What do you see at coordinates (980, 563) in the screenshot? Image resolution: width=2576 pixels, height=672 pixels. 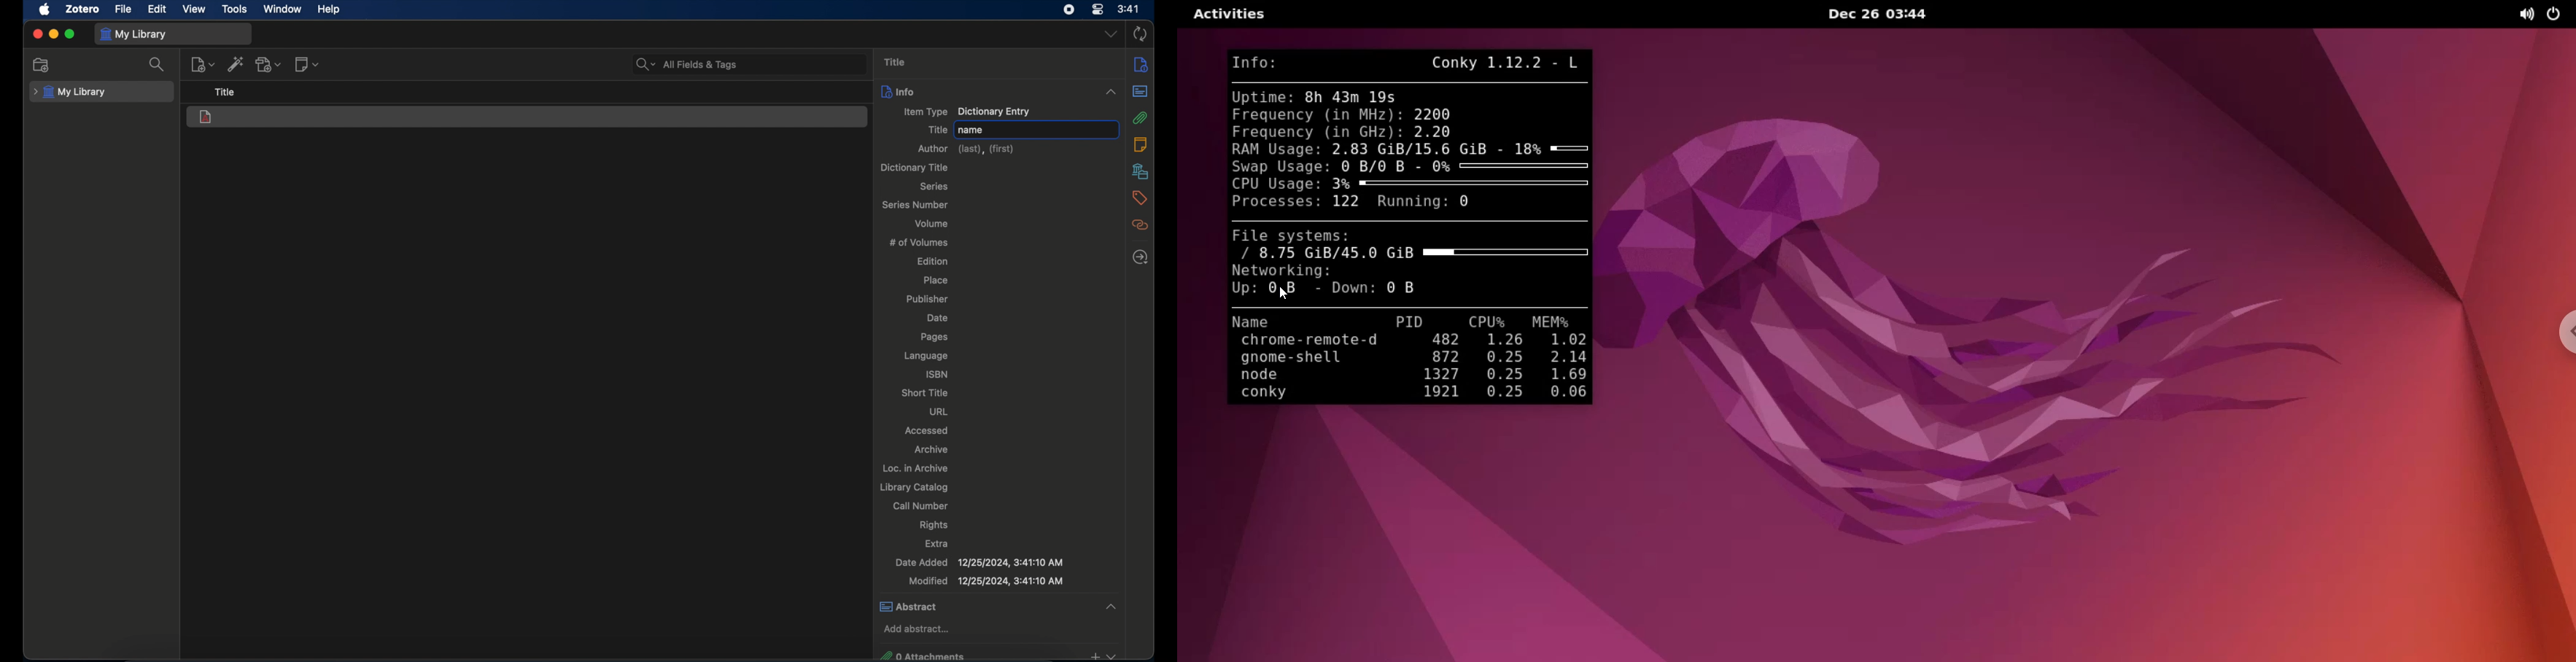 I see `date added` at bounding box center [980, 563].